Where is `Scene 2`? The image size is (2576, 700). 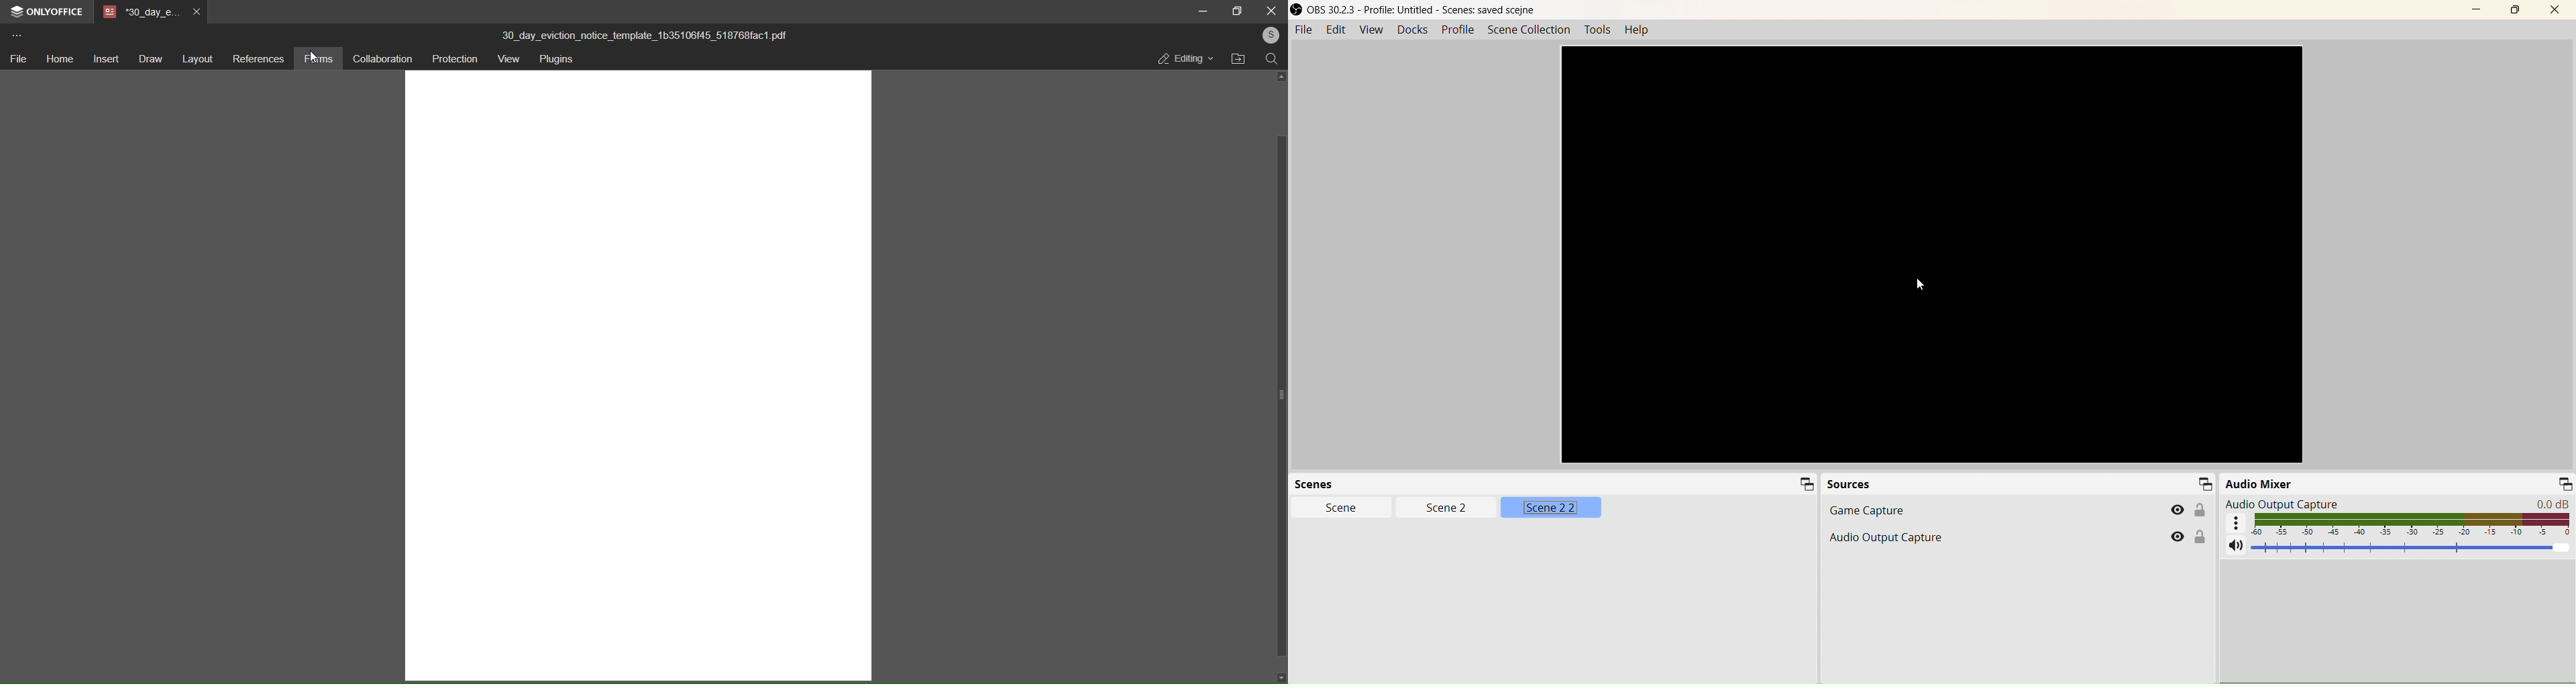 Scene 2 is located at coordinates (1447, 507).